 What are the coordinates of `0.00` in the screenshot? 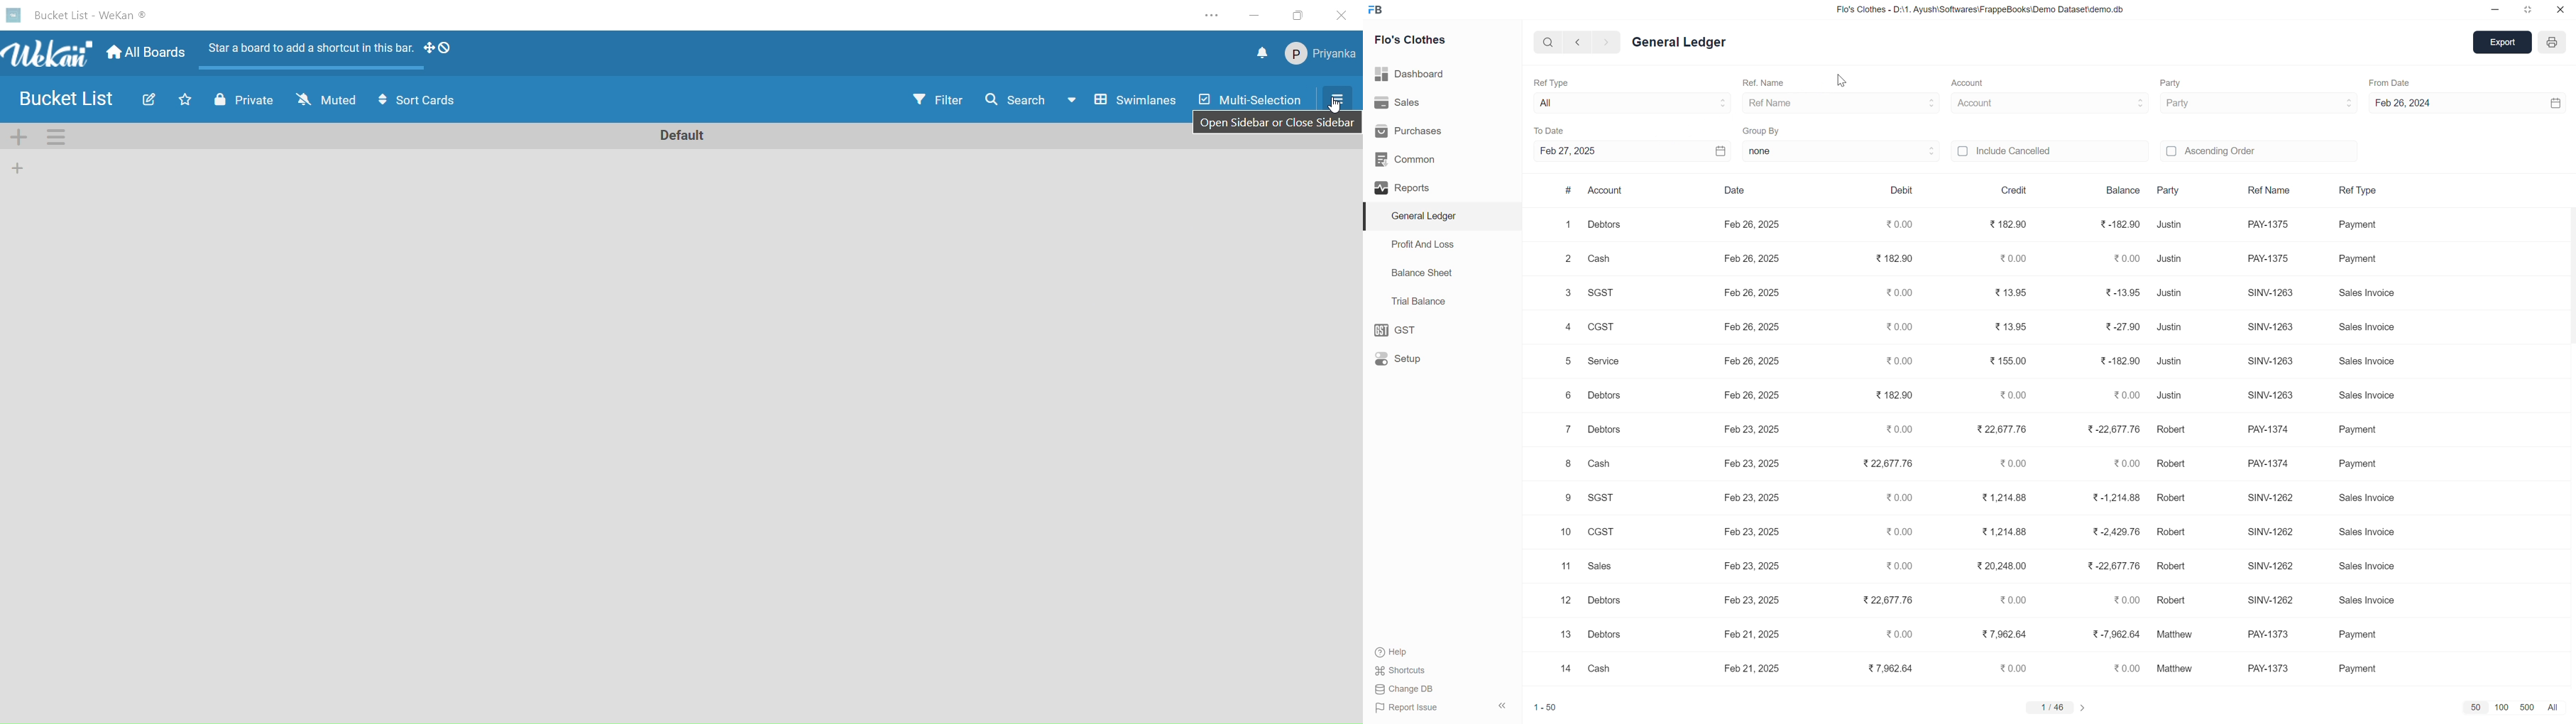 It's located at (1904, 292).